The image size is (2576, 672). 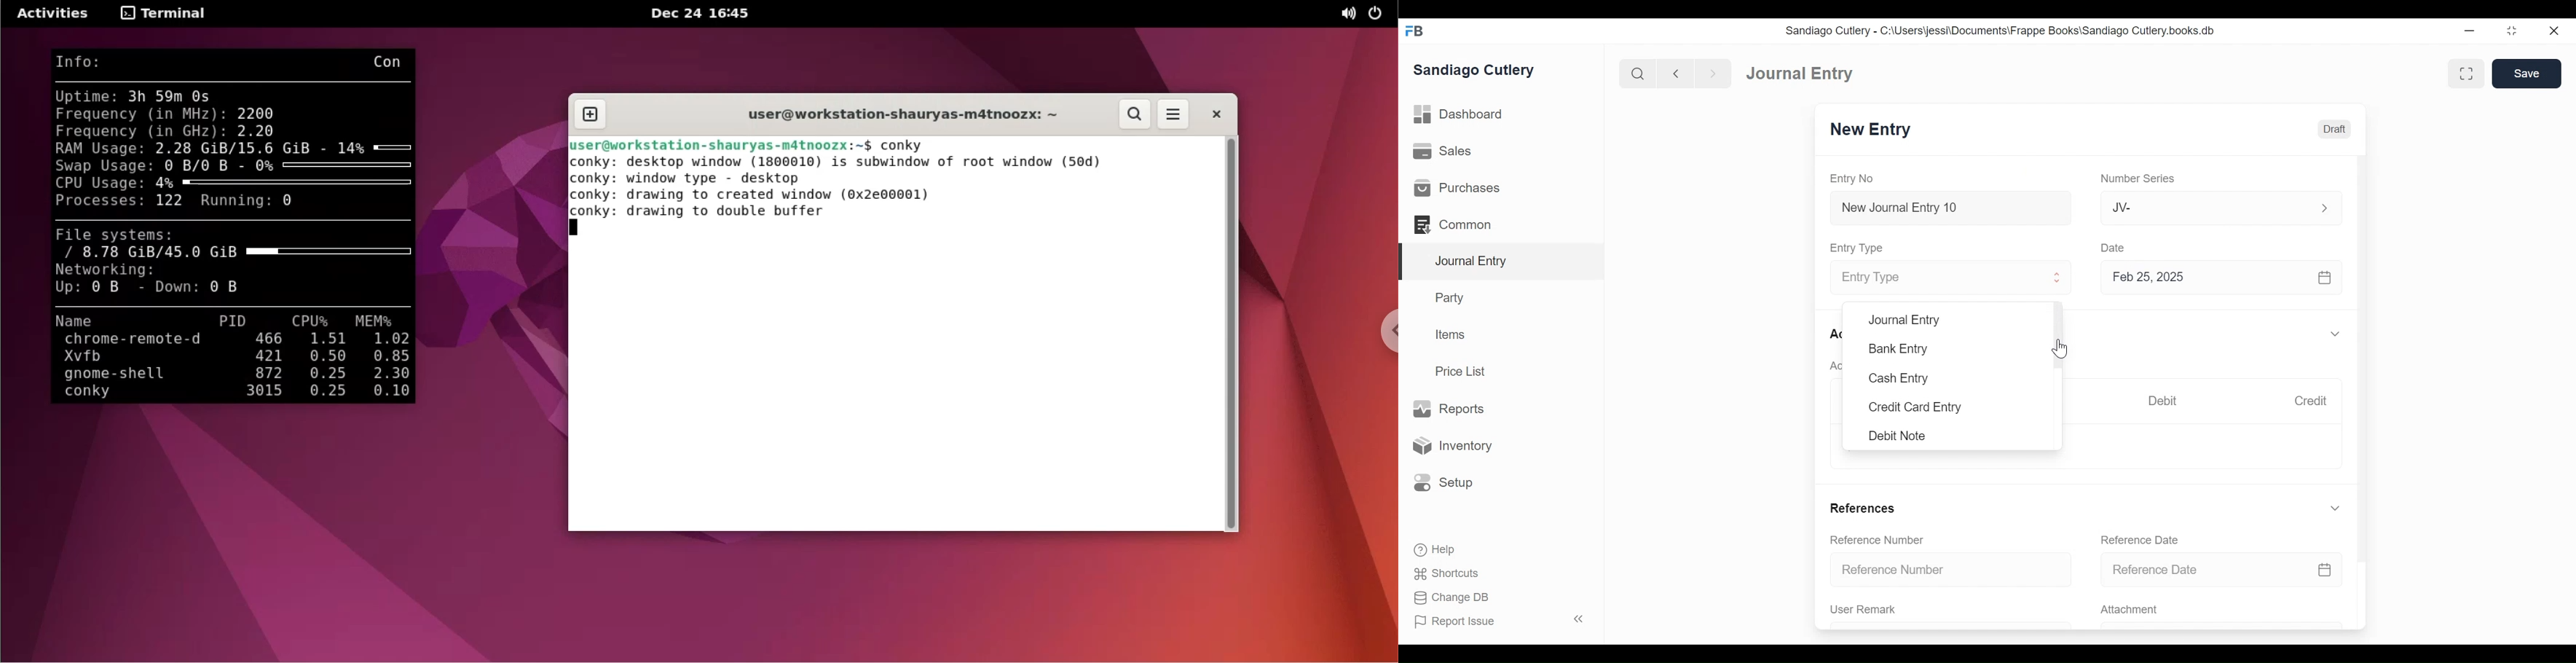 What do you see at coordinates (1455, 445) in the screenshot?
I see `Inventory` at bounding box center [1455, 445].